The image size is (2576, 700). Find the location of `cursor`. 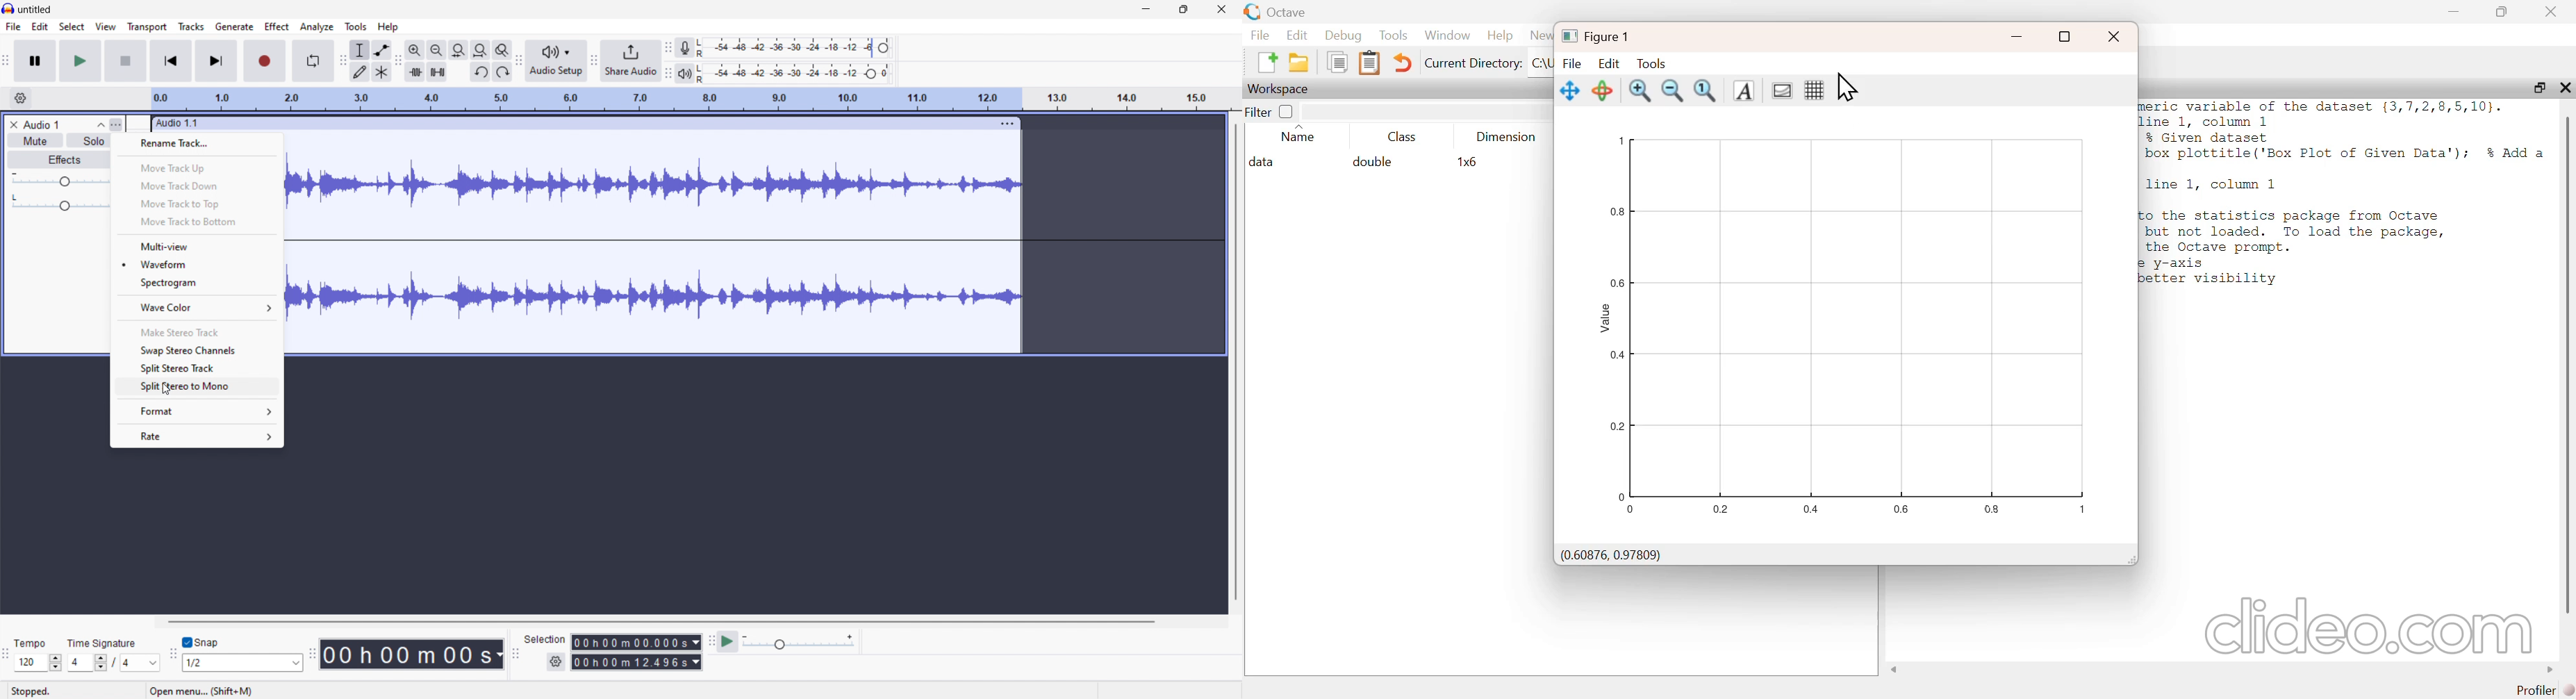

cursor is located at coordinates (2352, 390).